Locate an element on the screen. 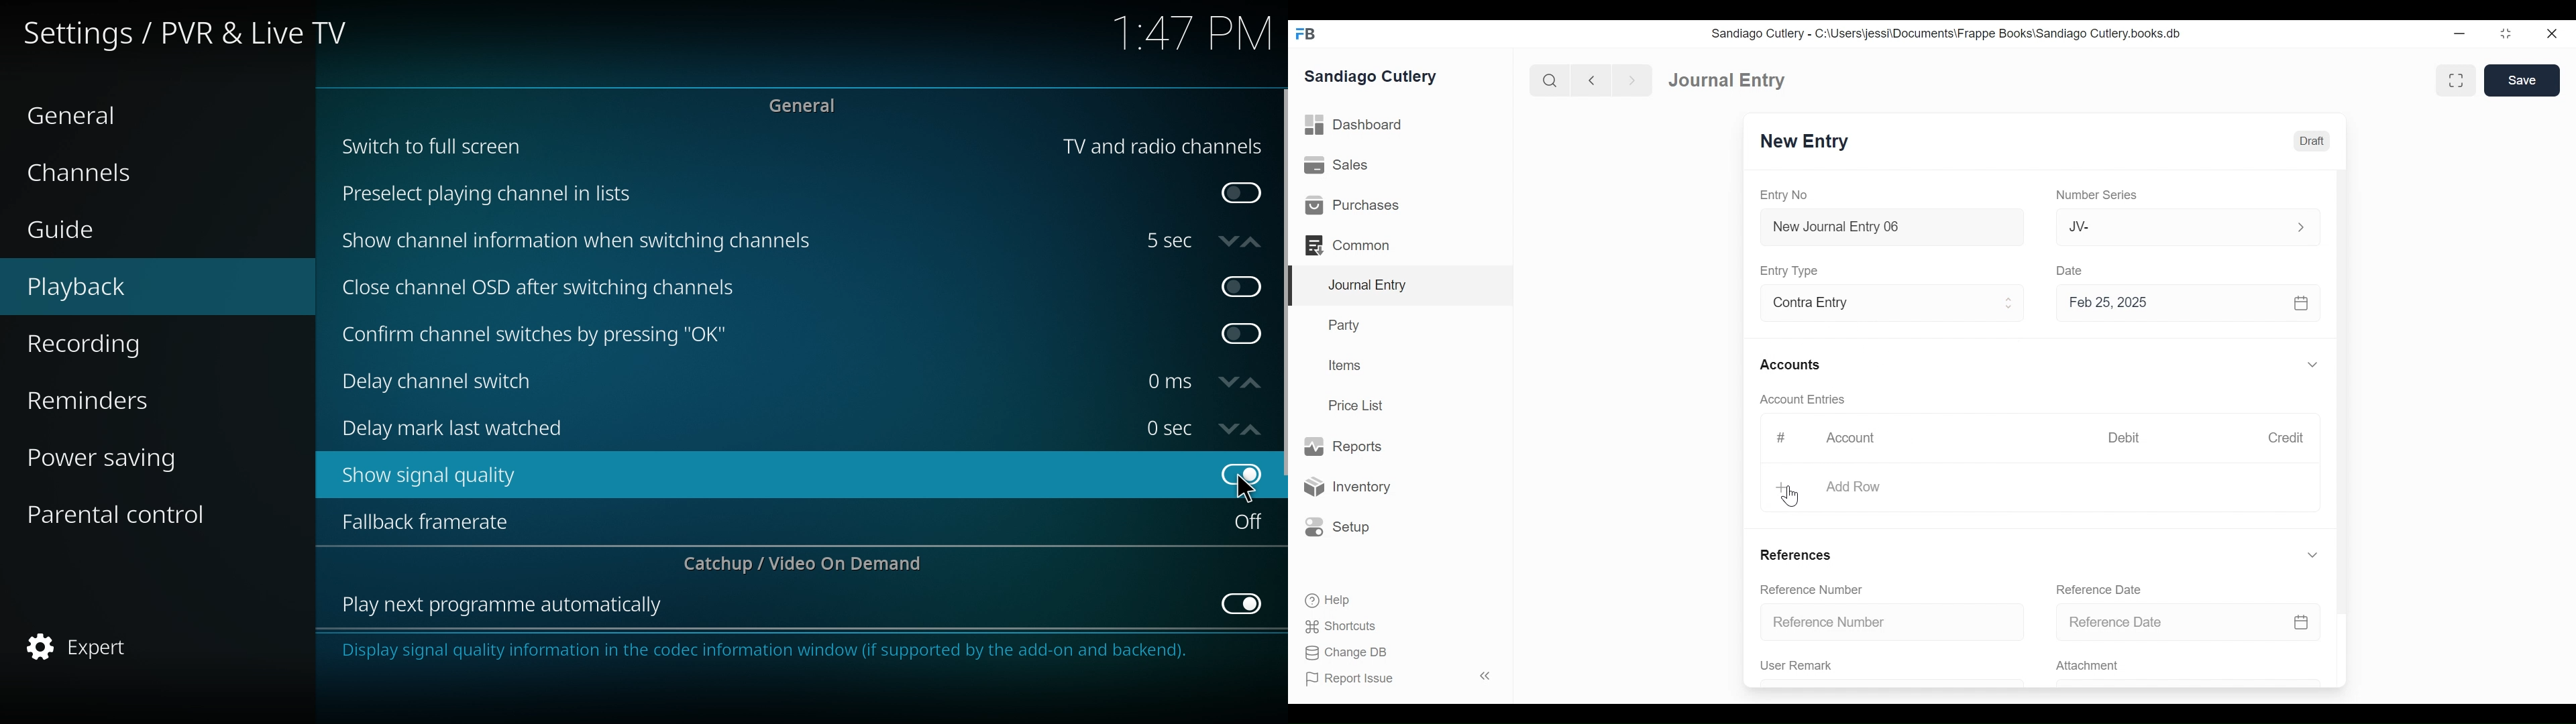 This screenshot has height=728, width=2576. References is located at coordinates (1795, 554).